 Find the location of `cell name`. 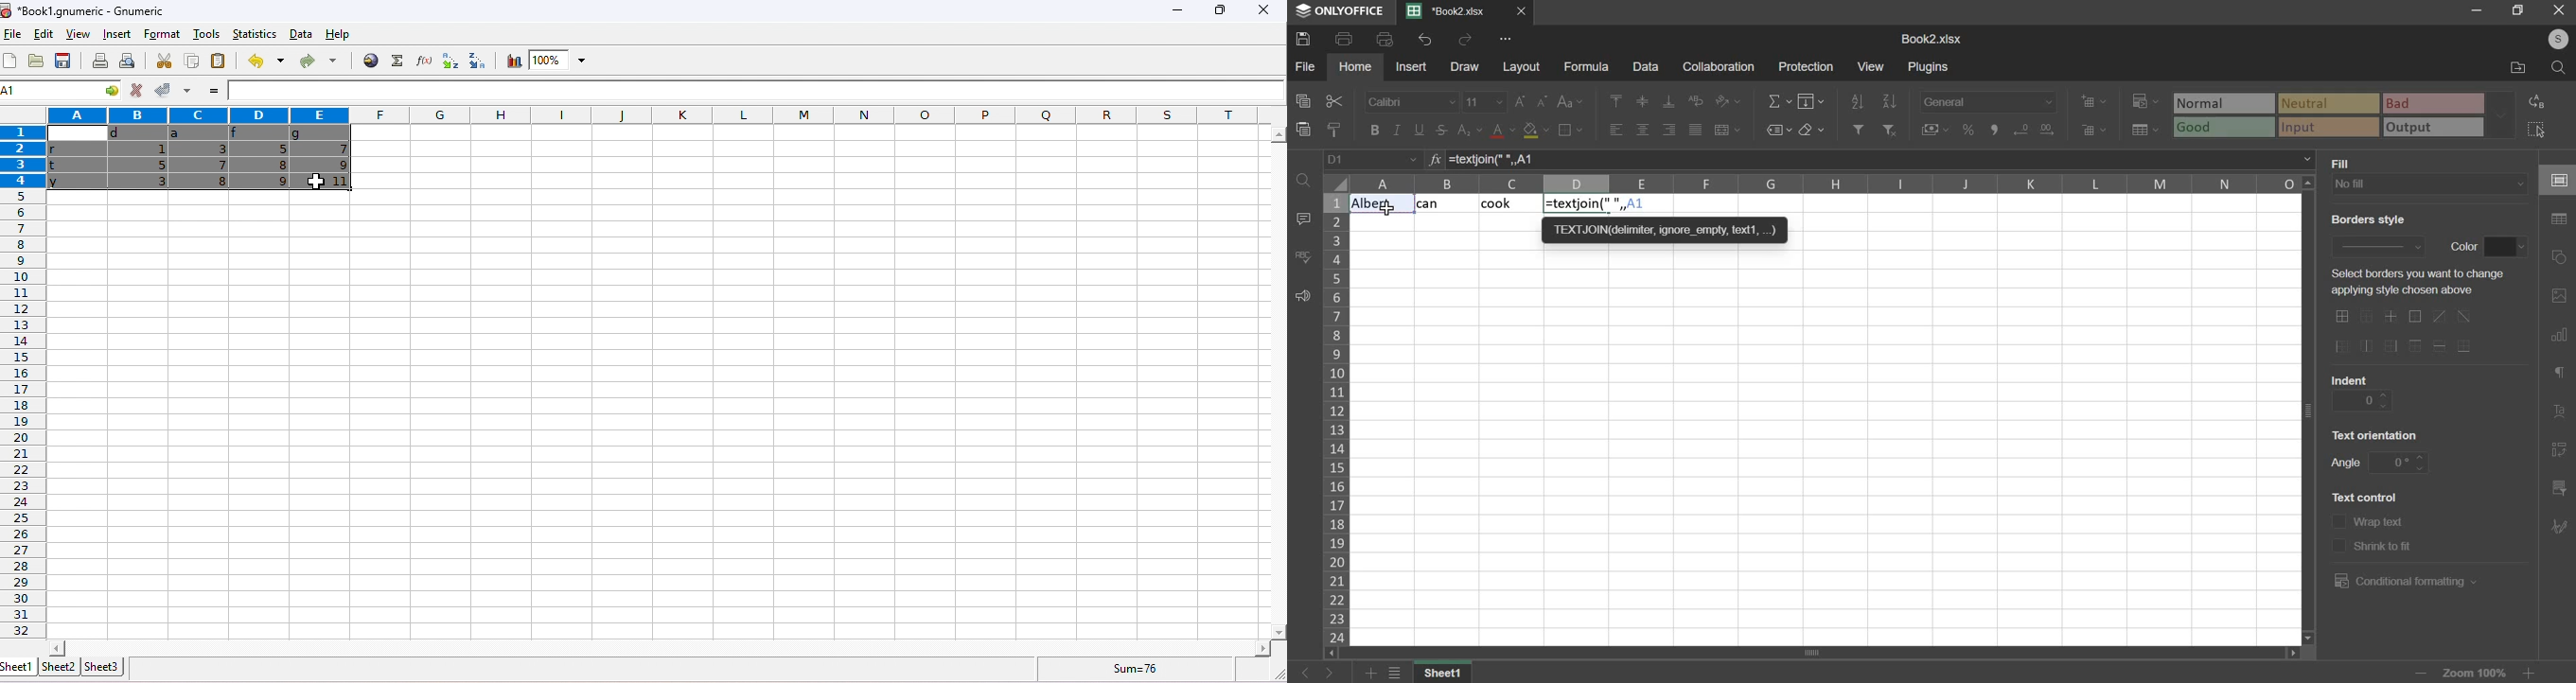

cell name is located at coordinates (1373, 160).